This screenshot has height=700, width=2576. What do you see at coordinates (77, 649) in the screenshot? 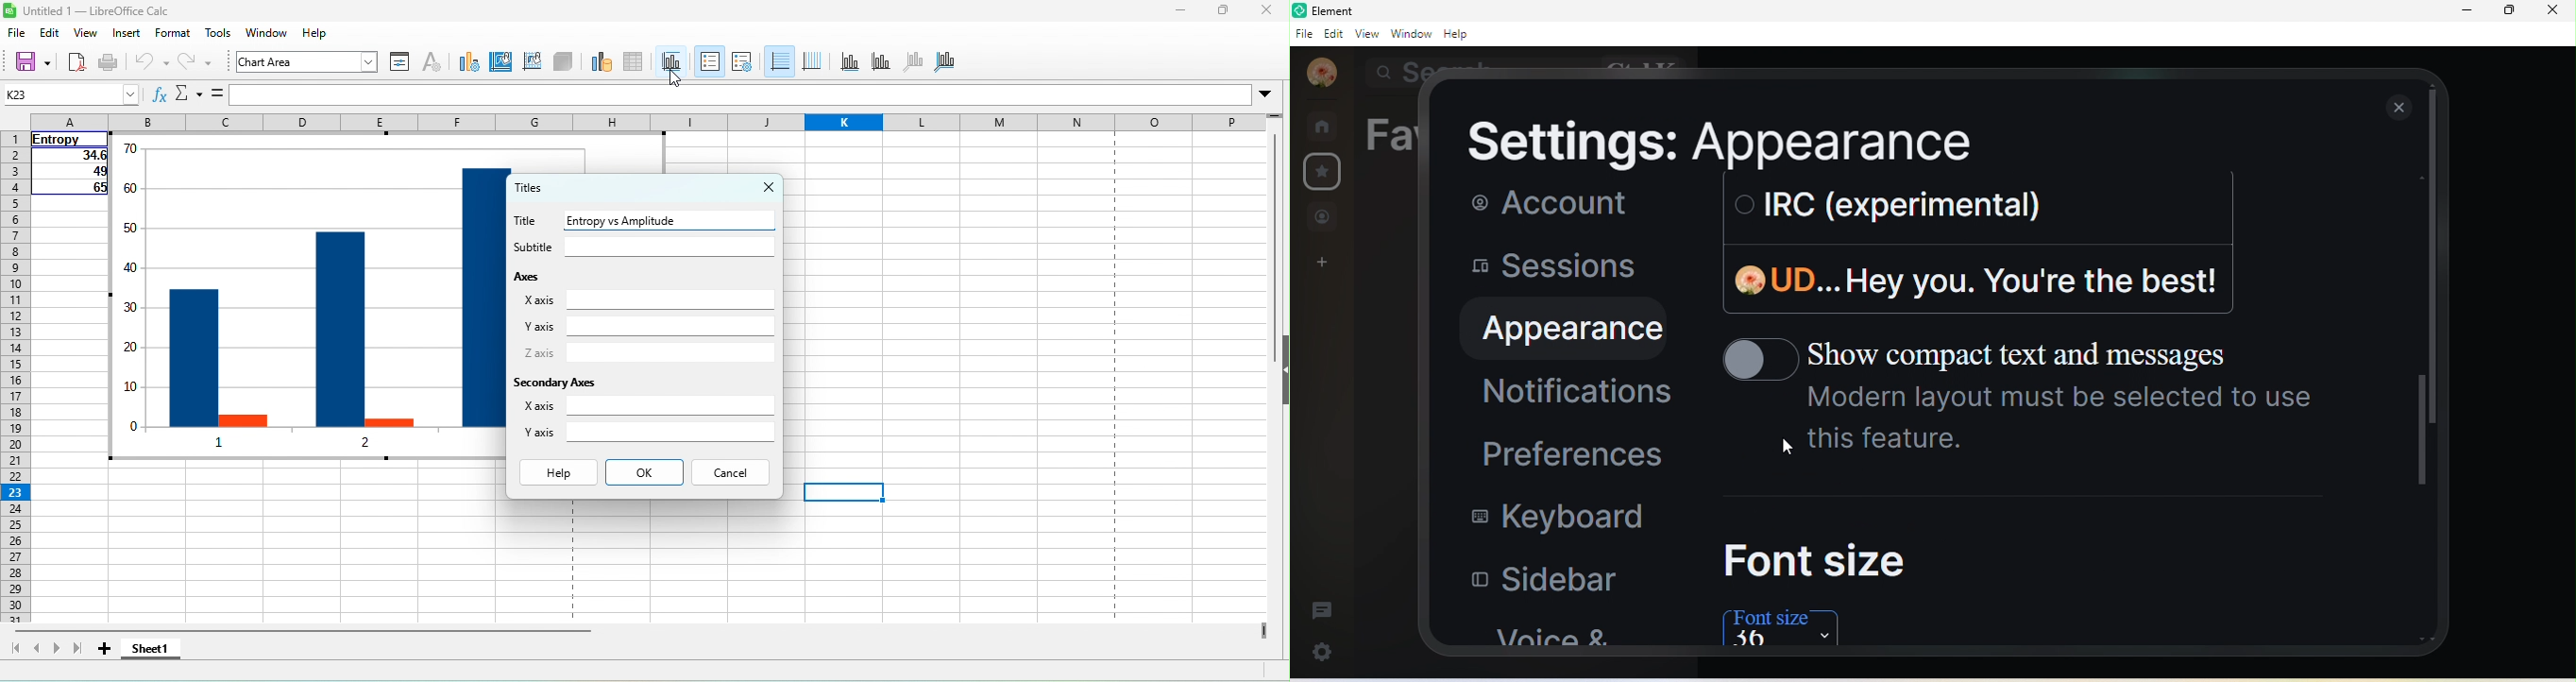
I see `scroll to last sheet` at bounding box center [77, 649].